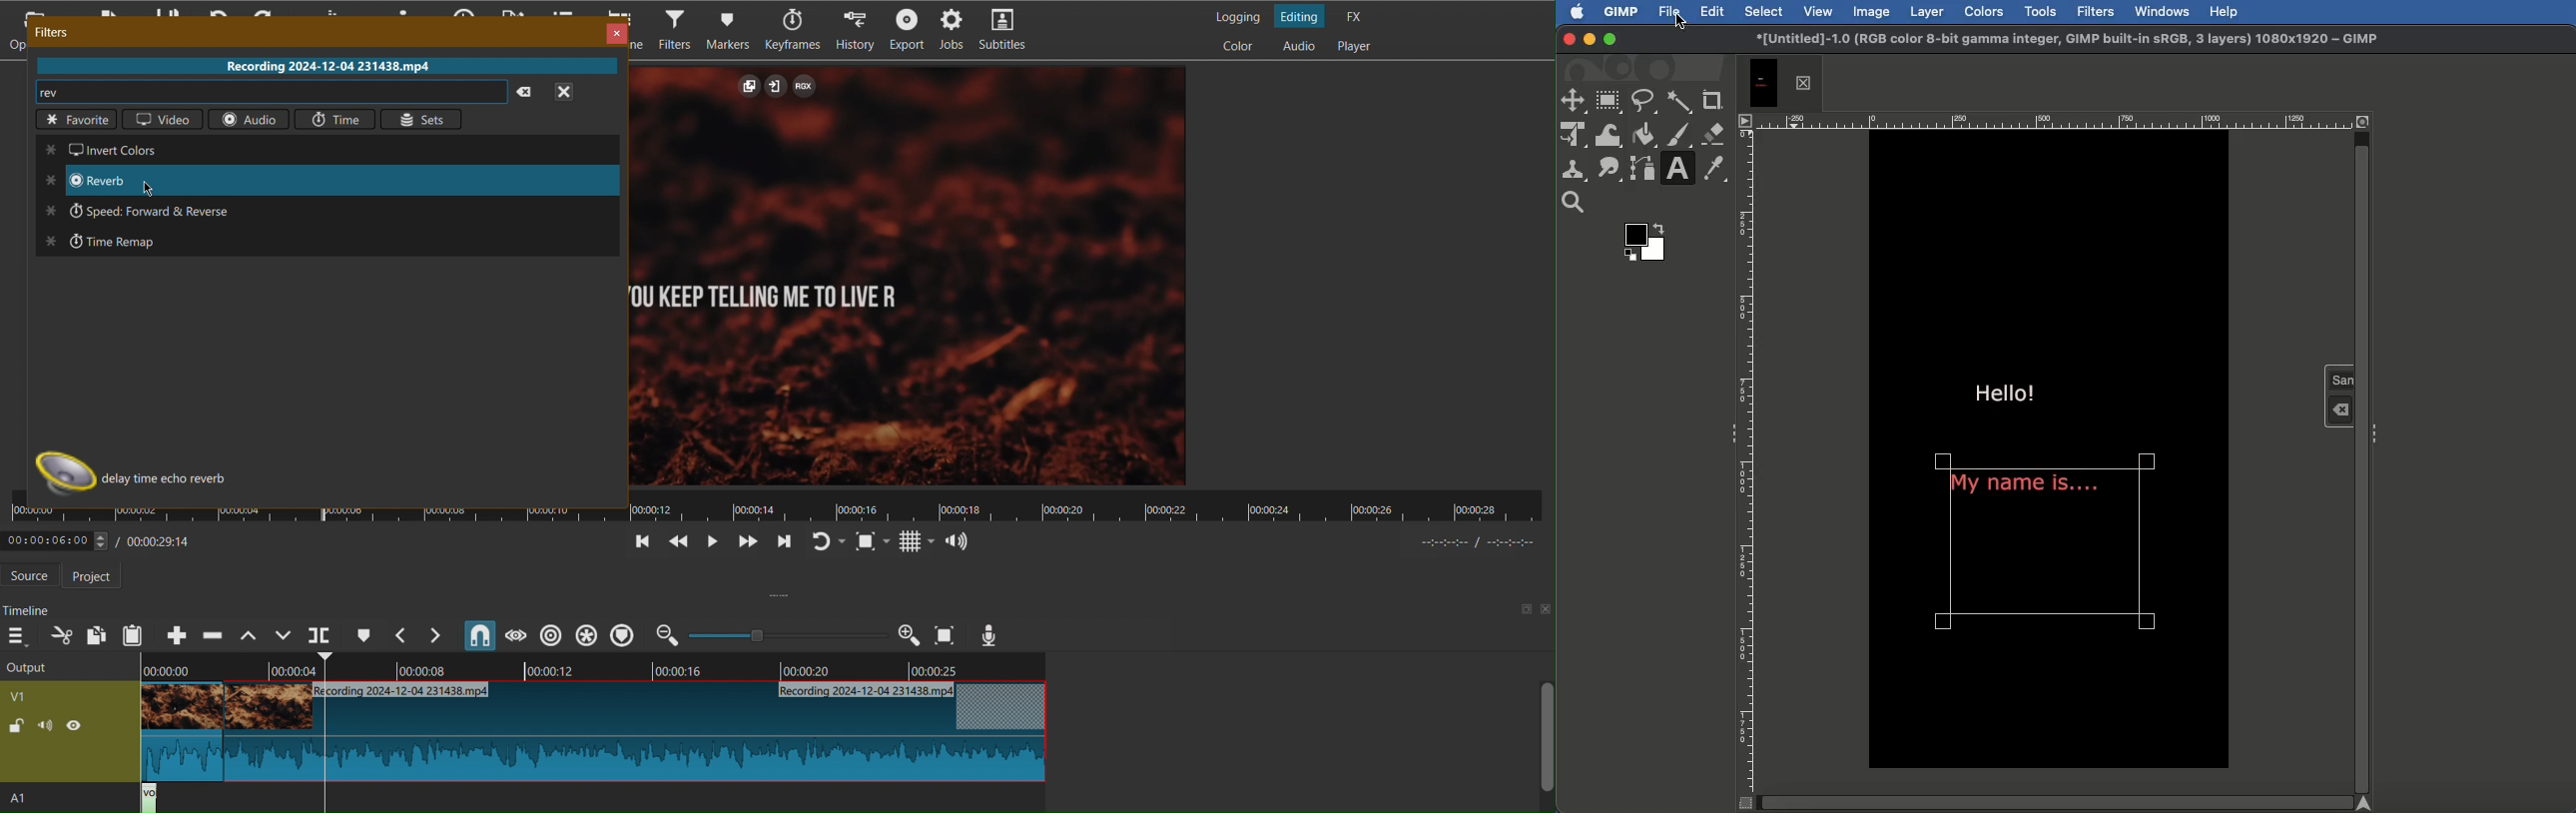  What do you see at coordinates (954, 31) in the screenshot?
I see `Jobs` at bounding box center [954, 31].